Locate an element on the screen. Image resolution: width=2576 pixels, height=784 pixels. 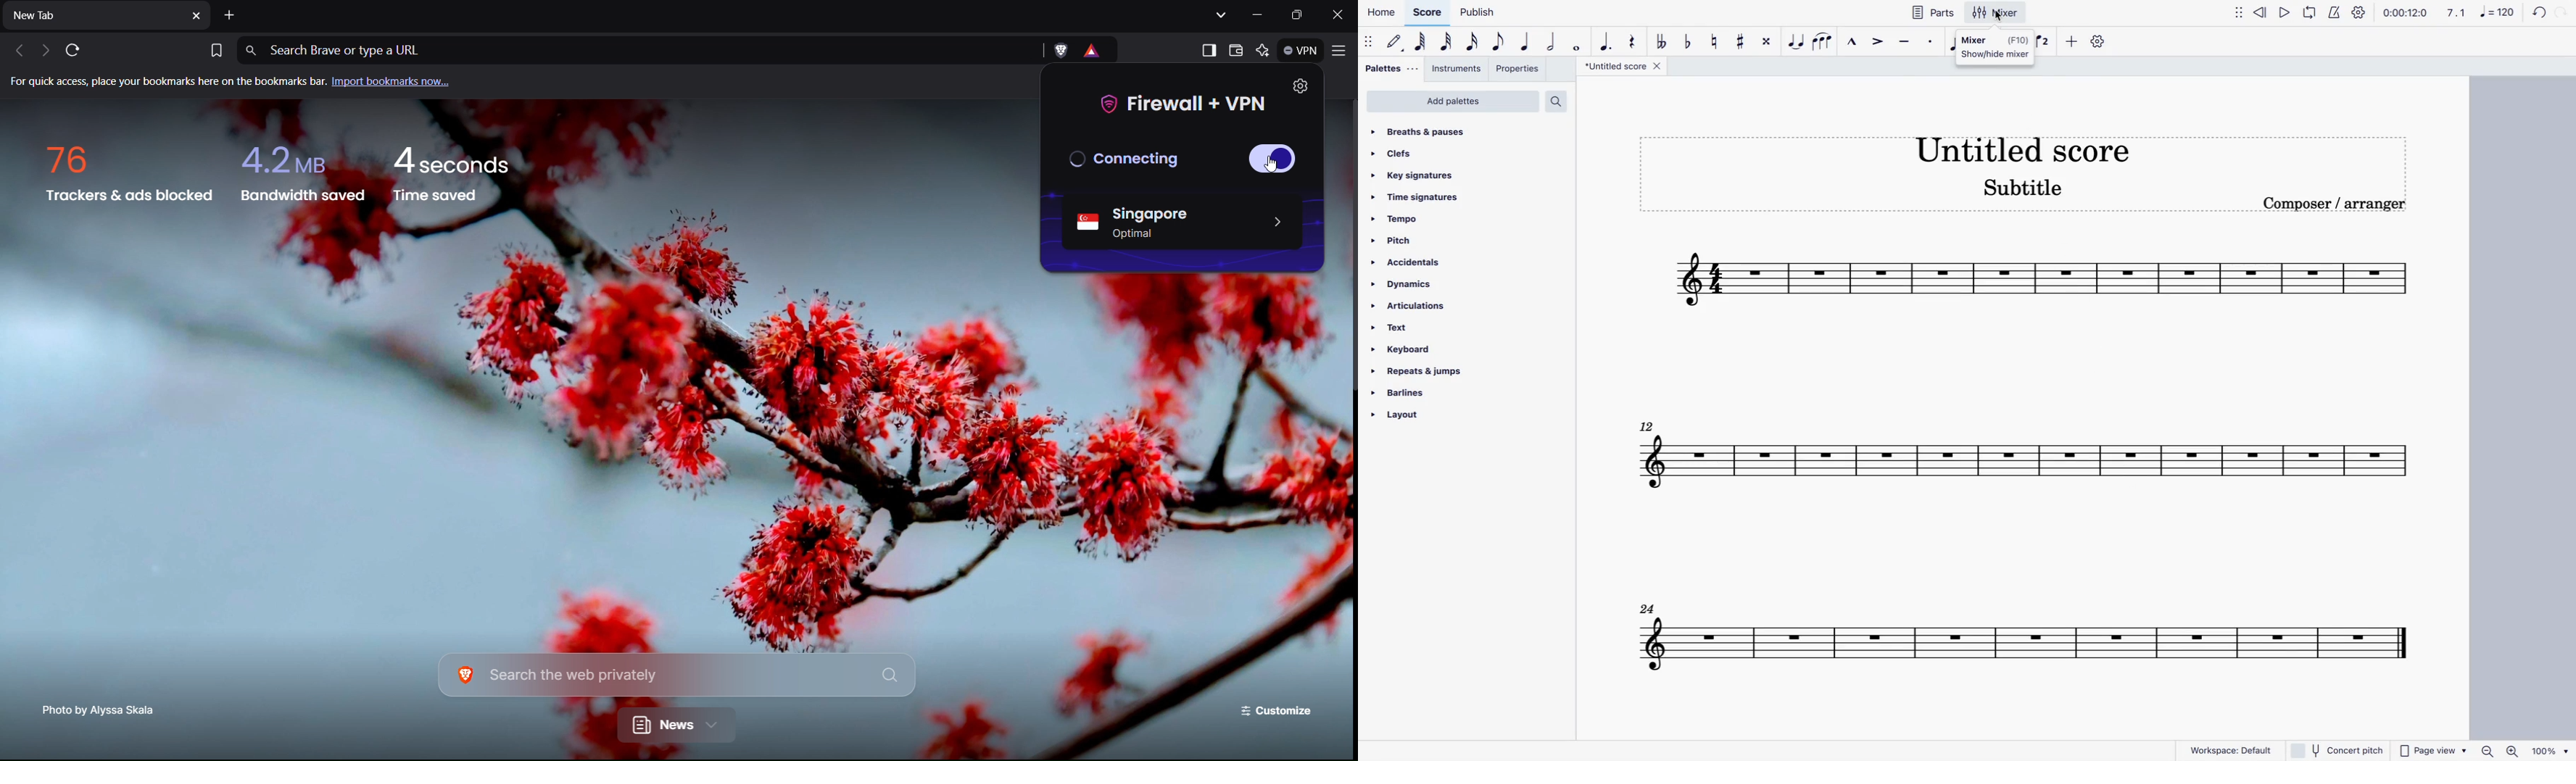
back is located at coordinates (2535, 12).